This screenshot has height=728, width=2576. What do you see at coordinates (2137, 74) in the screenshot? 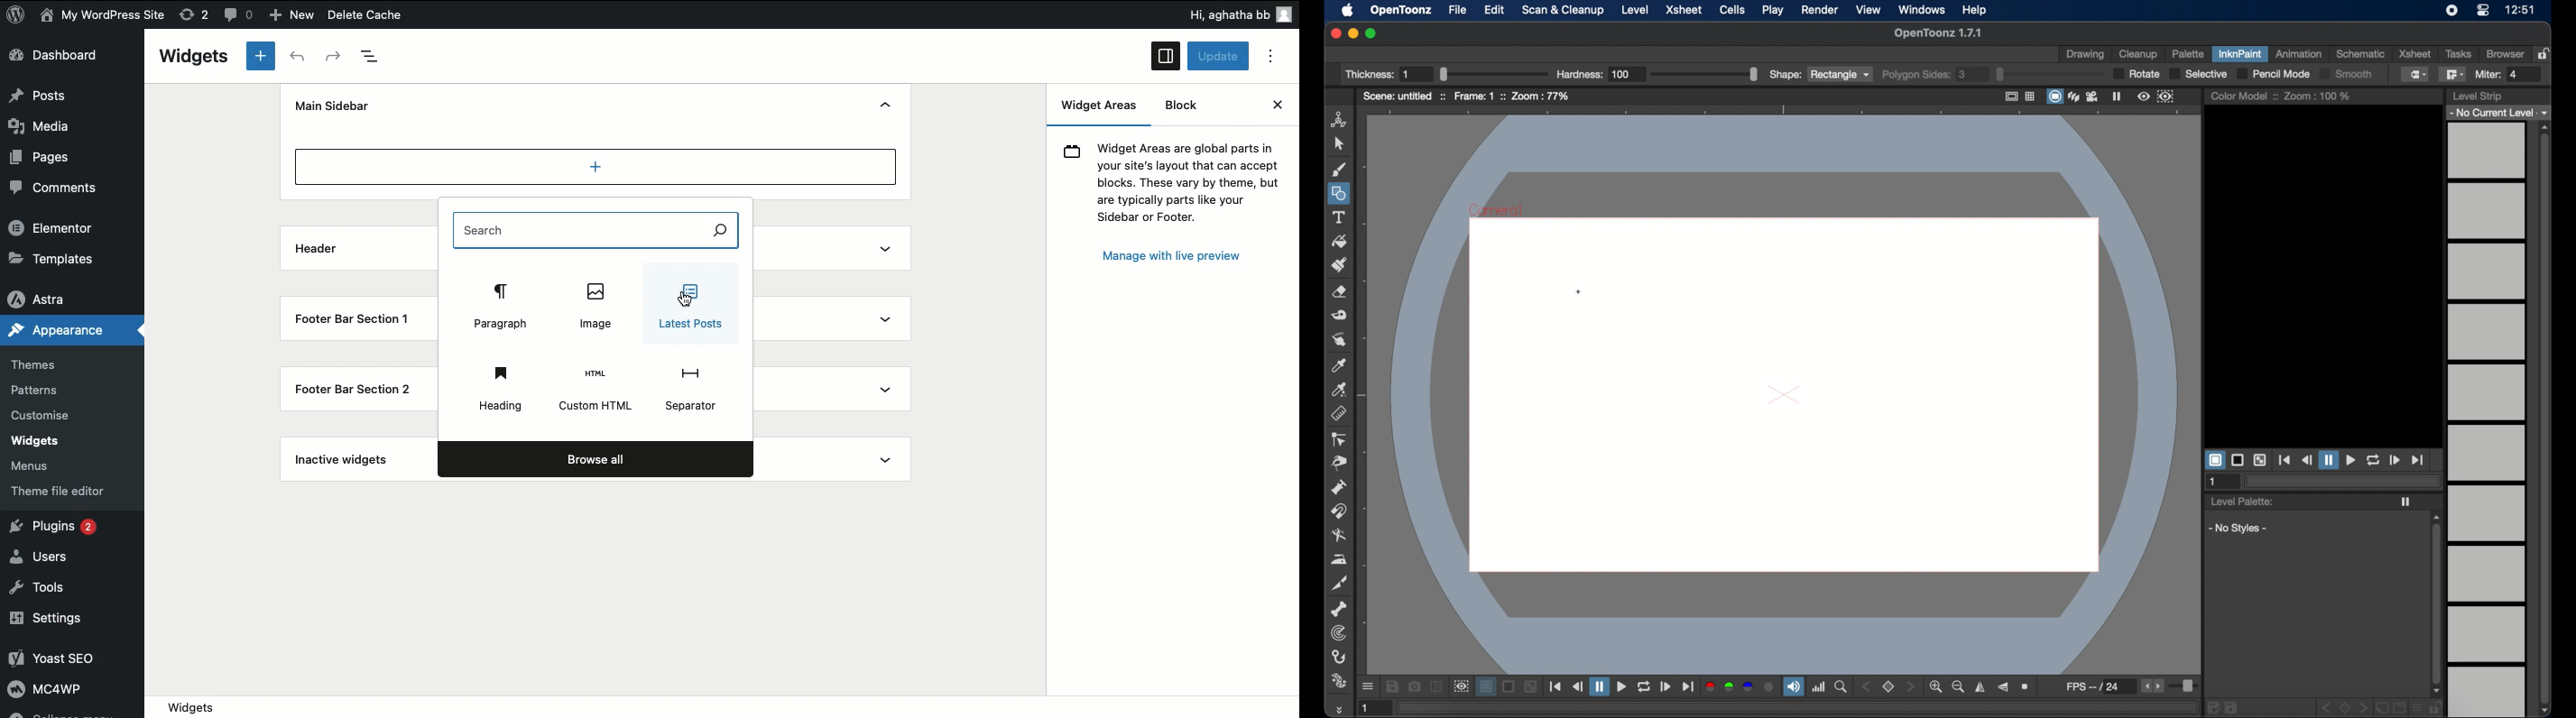
I see `rotate` at bounding box center [2137, 74].